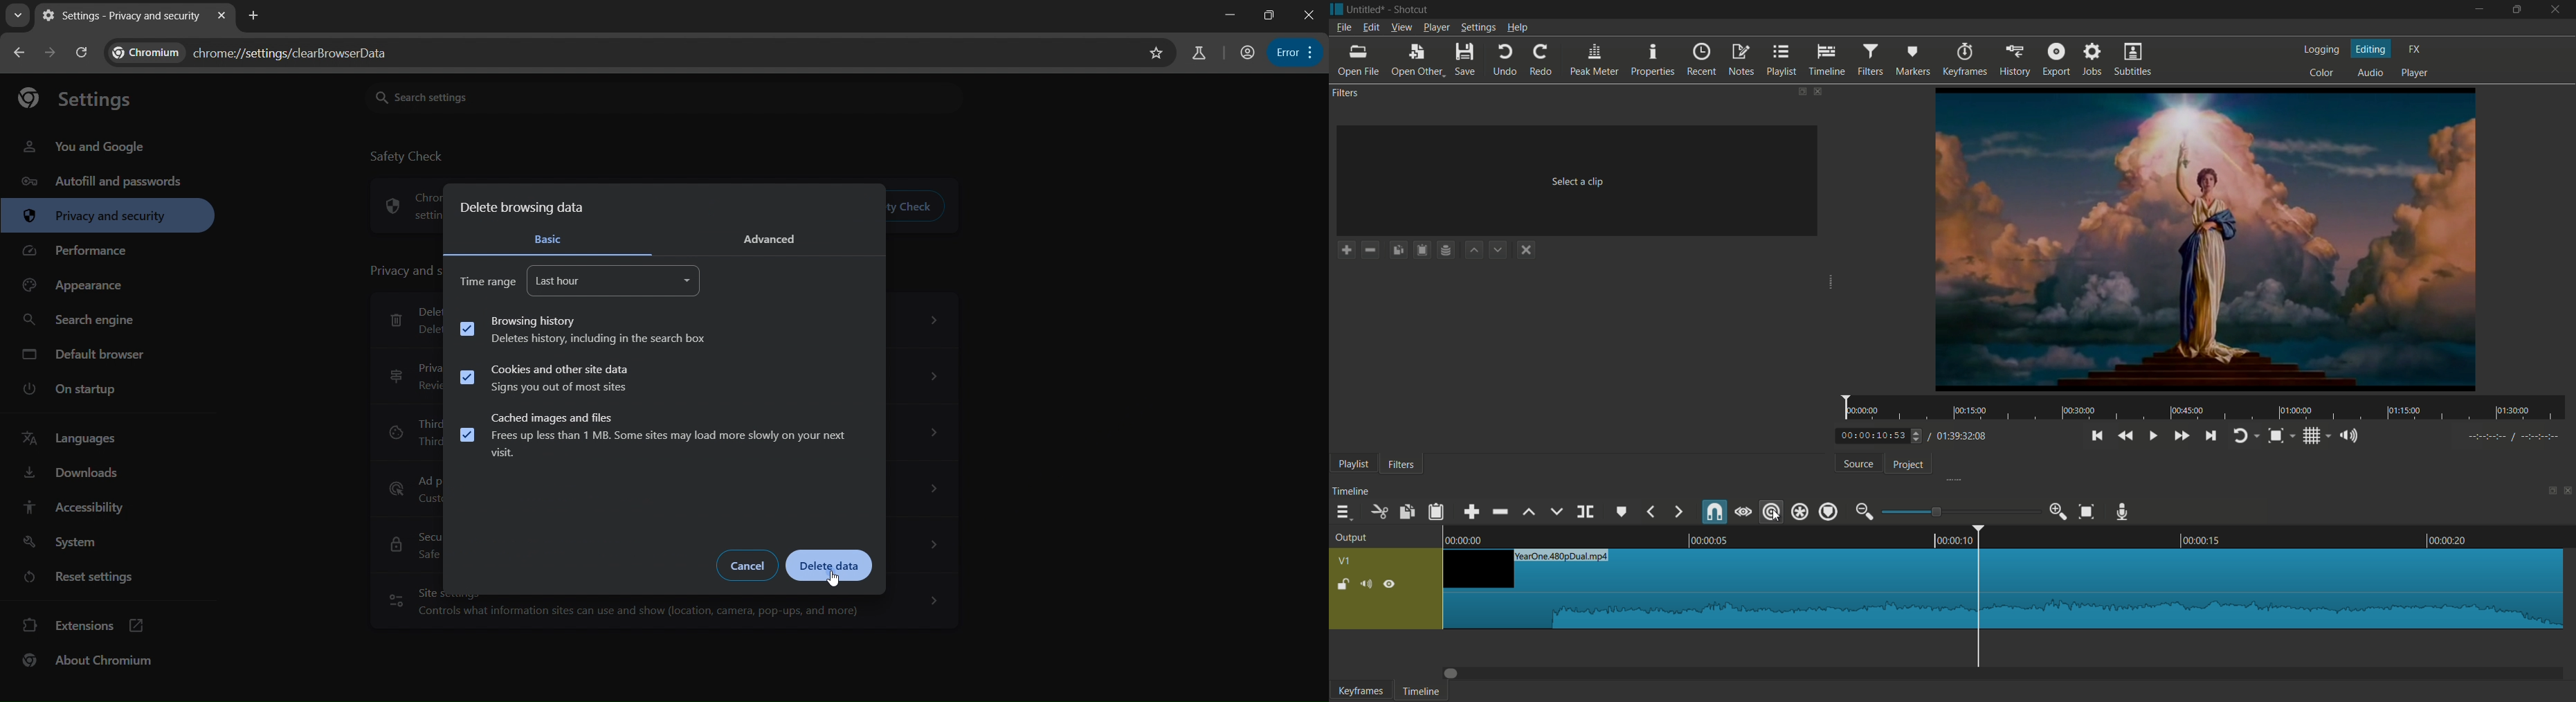 The height and width of the screenshot is (728, 2576). What do you see at coordinates (1435, 28) in the screenshot?
I see `player menu` at bounding box center [1435, 28].